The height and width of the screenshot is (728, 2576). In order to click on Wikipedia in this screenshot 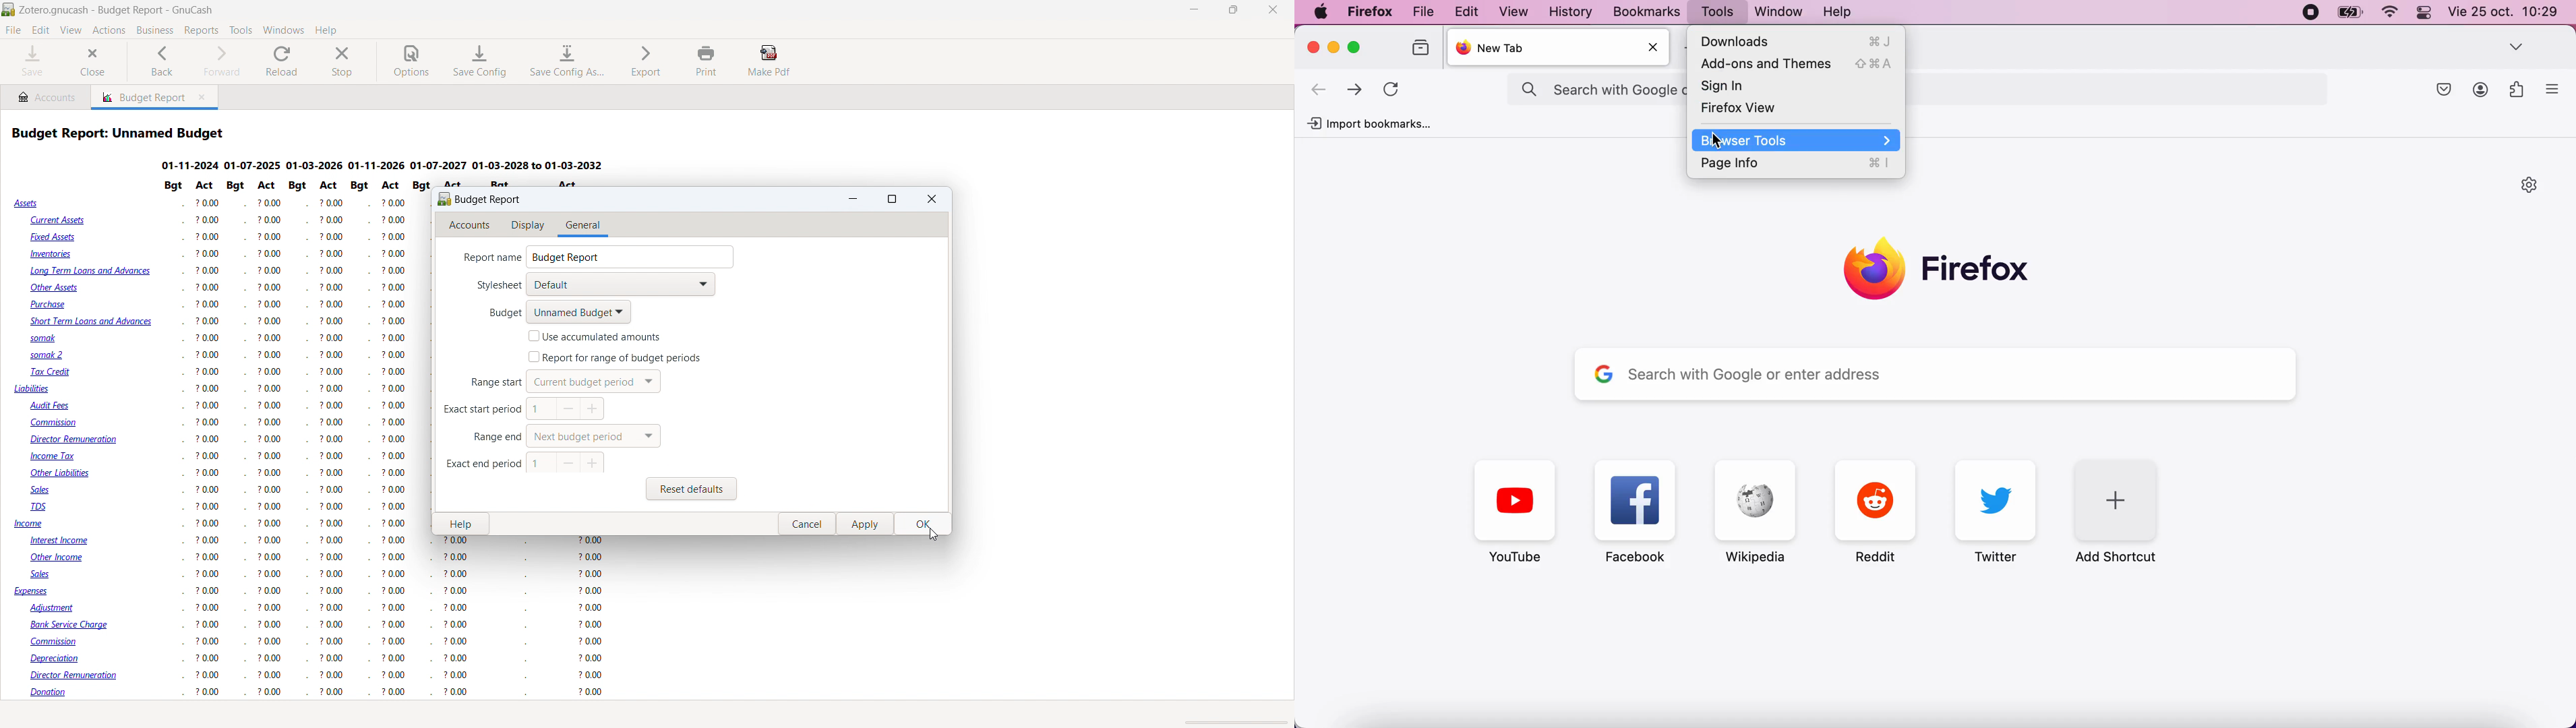, I will do `click(1755, 512)`.